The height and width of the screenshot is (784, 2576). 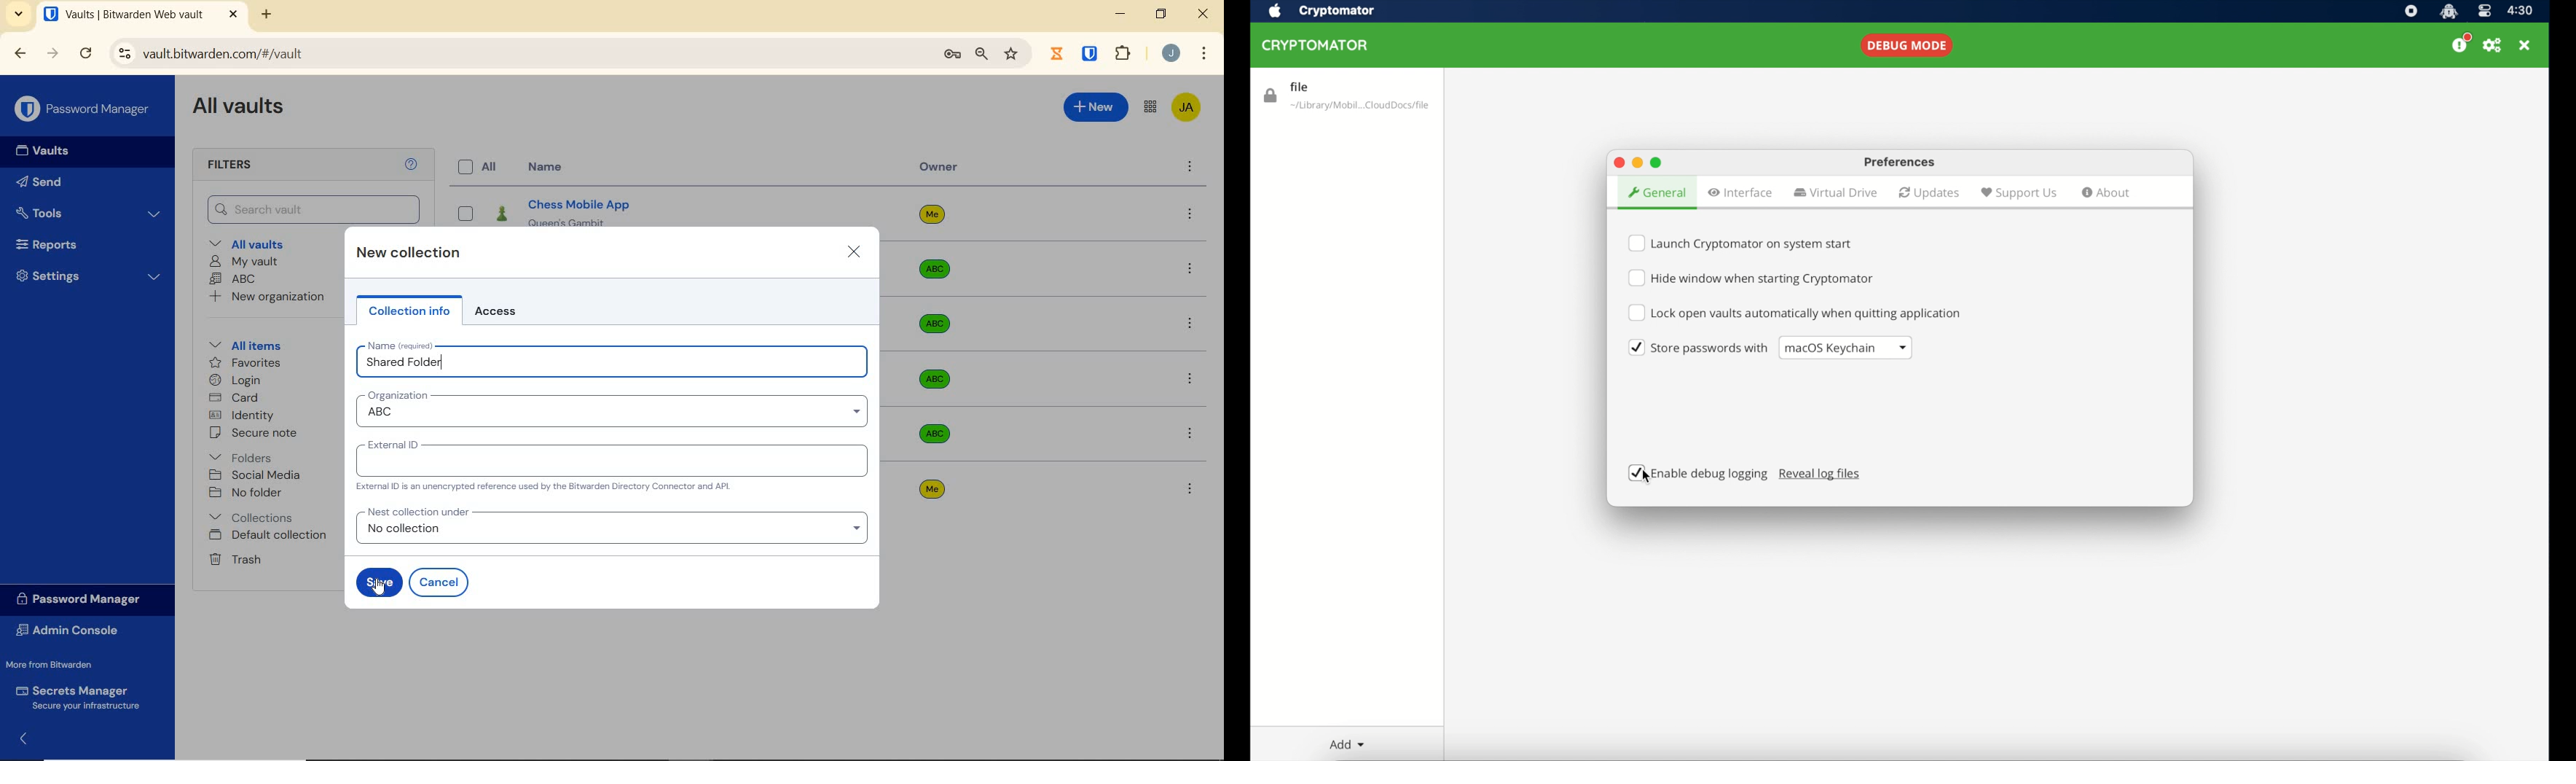 What do you see at coordinates (417, 512) in the screenshot?
I see `nest collection under` at bounding box center [417, 512].